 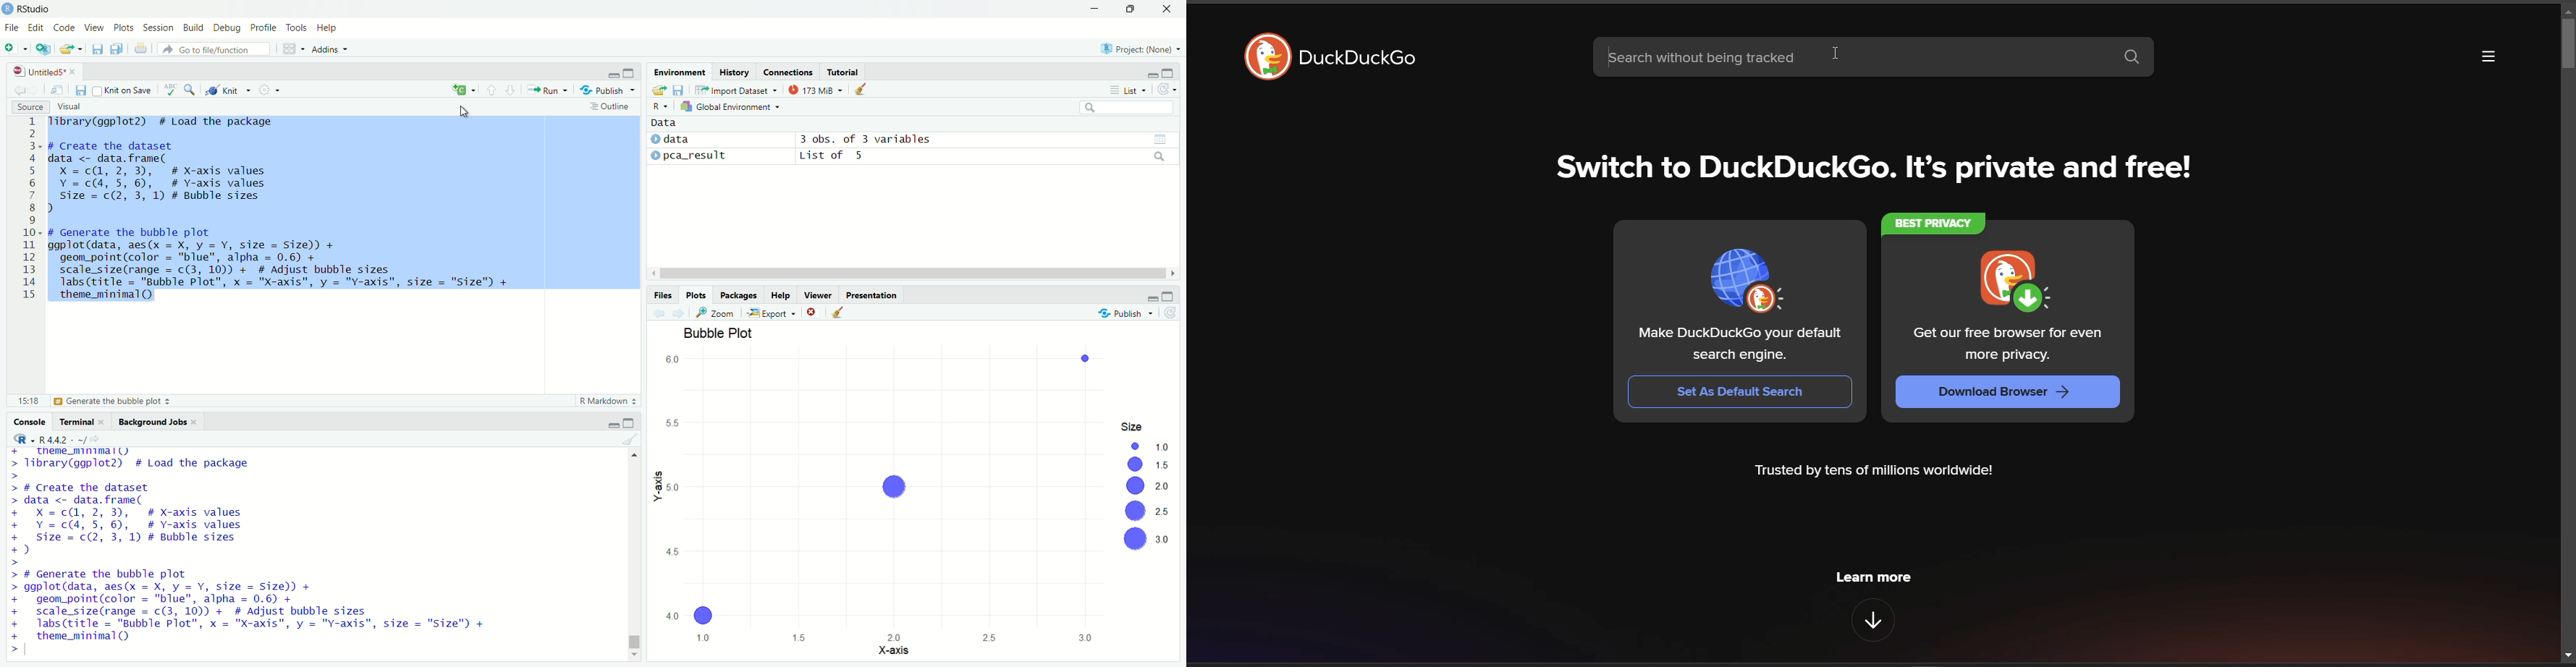 I want to click on show in new window, so click(x=58, y=90).